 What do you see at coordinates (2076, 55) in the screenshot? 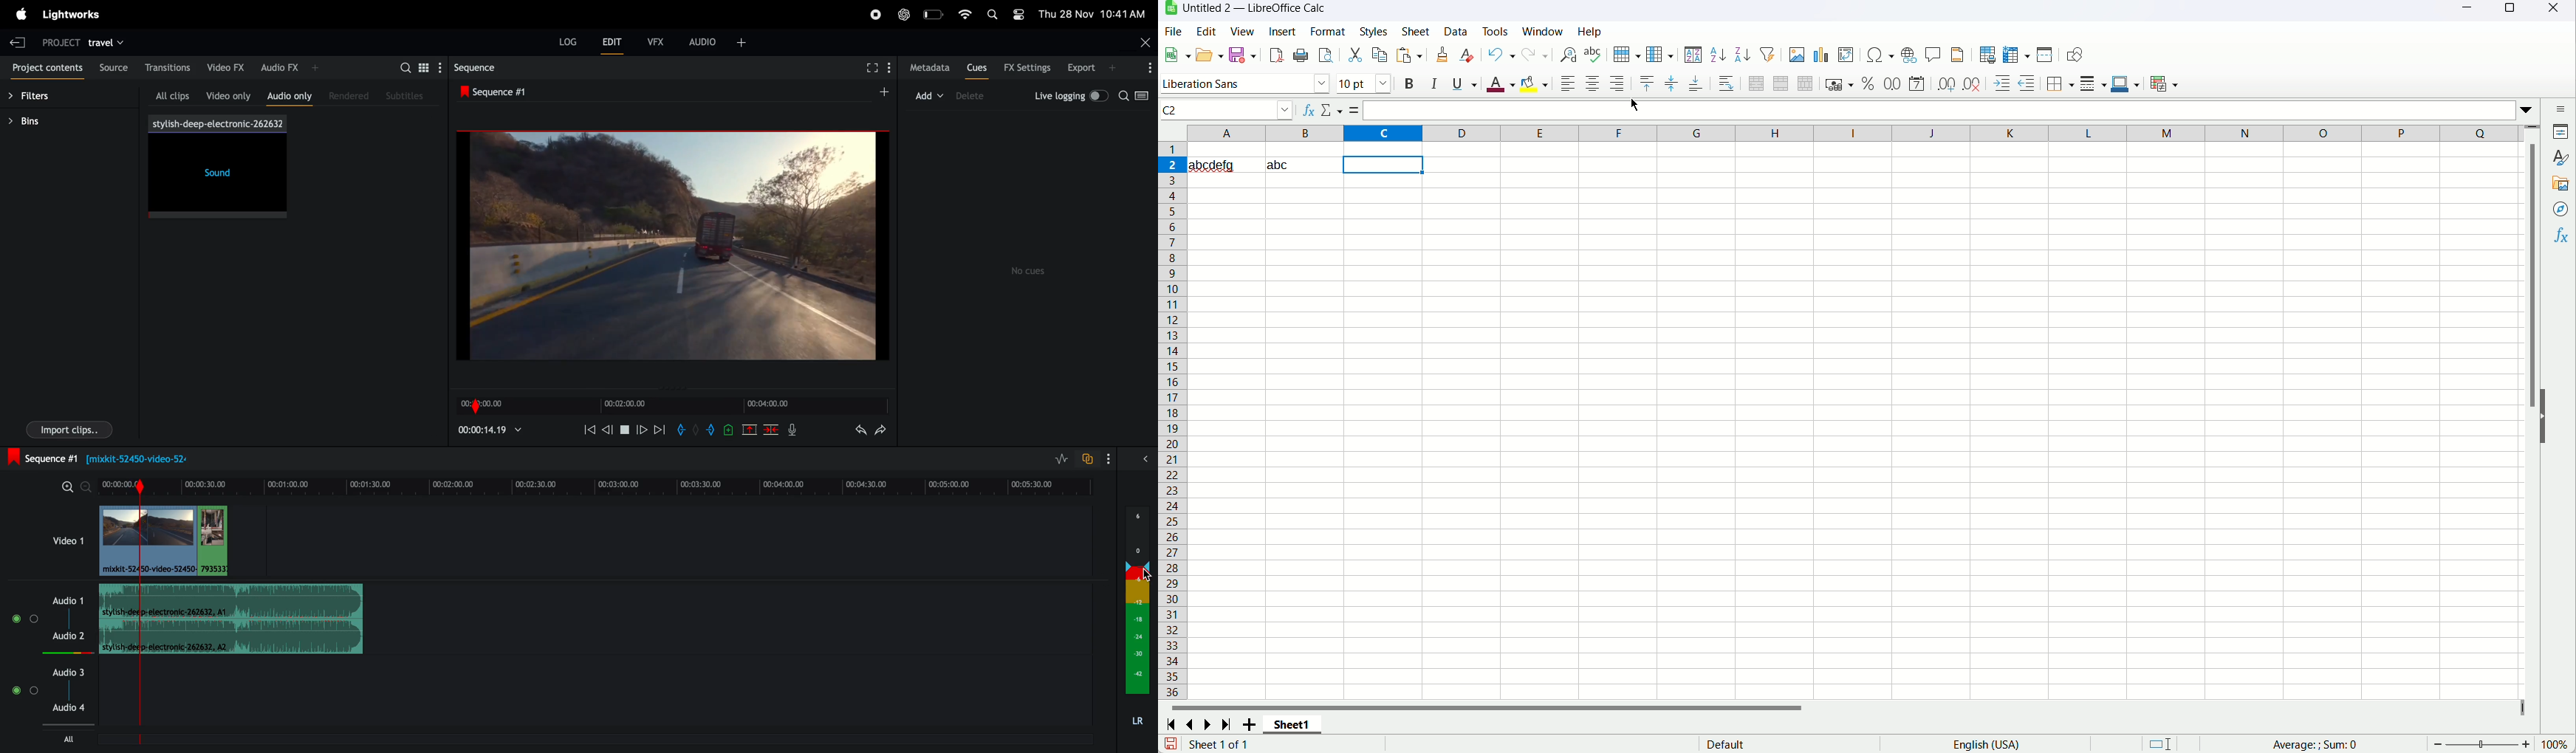
I see `draw function` at bounding box center [2076, 55].